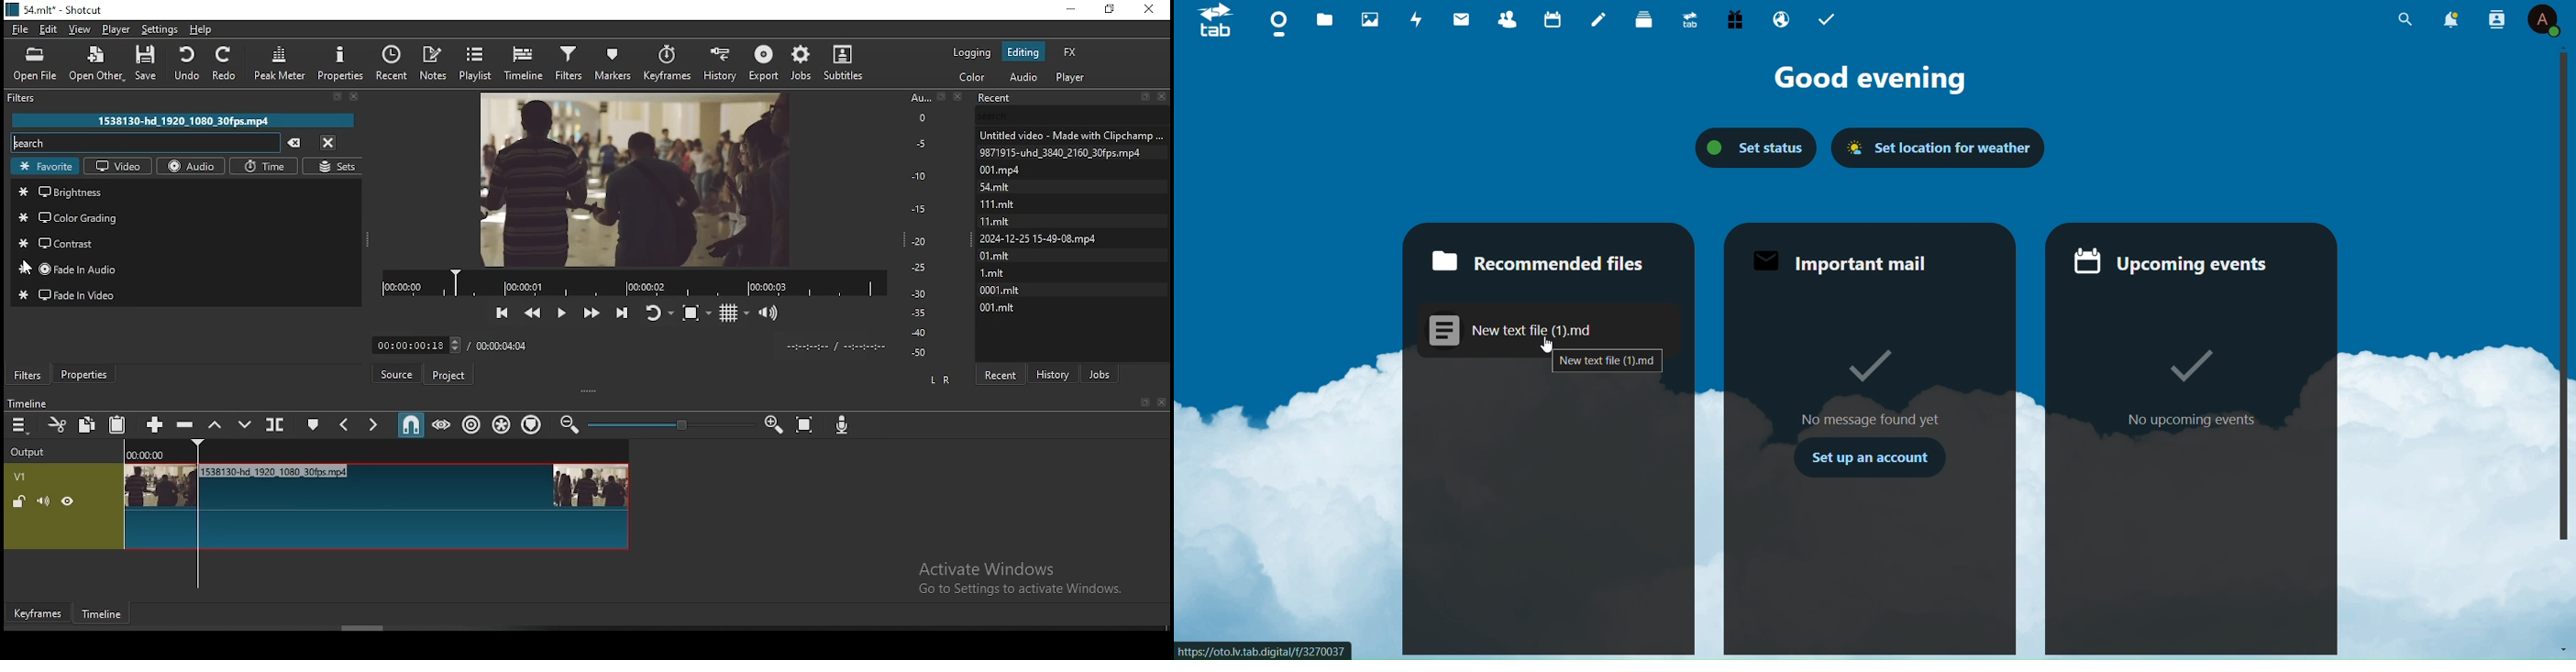 The height and width of the screenshot is (672, 2576). What do you see at coordinates (801, 61) in the screenshot?
I see `jobs` at bounding box center [801, 61].